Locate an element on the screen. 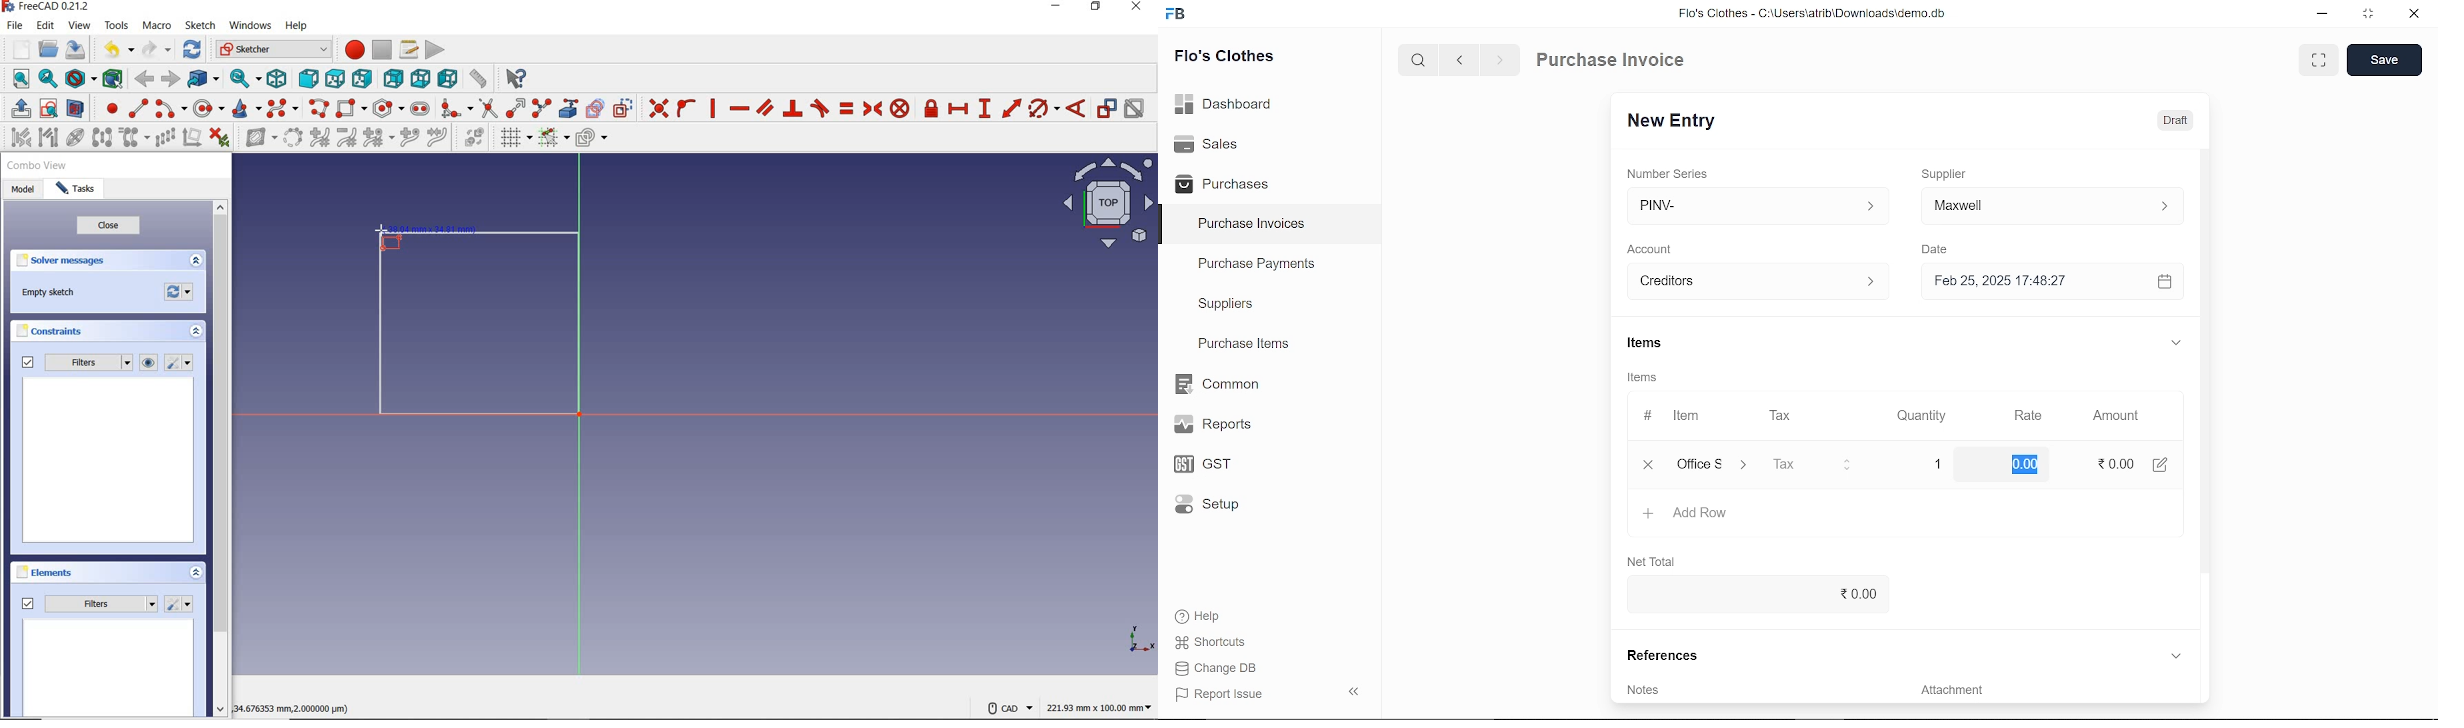 The height and width of the screenshot is (728, 2464). Quantity is located at coordinates (1924, 415).